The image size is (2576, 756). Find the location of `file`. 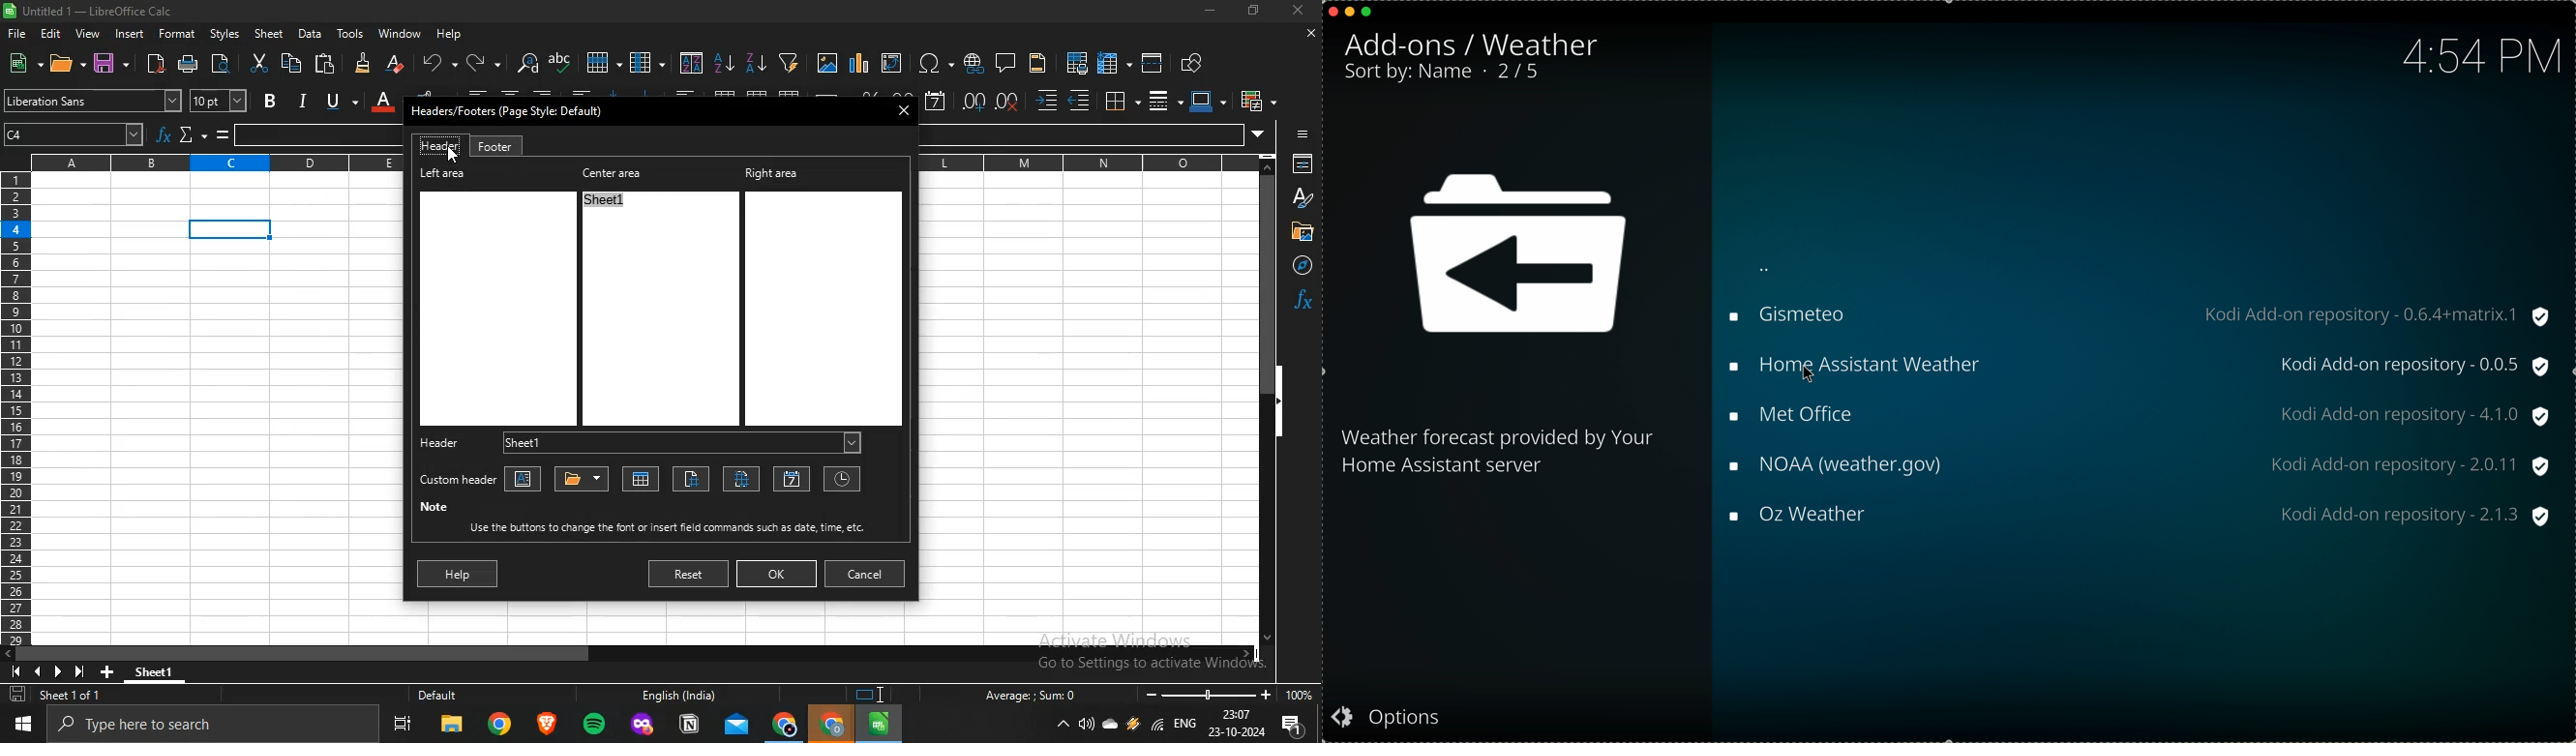

file is located at coordinates (19, 35).